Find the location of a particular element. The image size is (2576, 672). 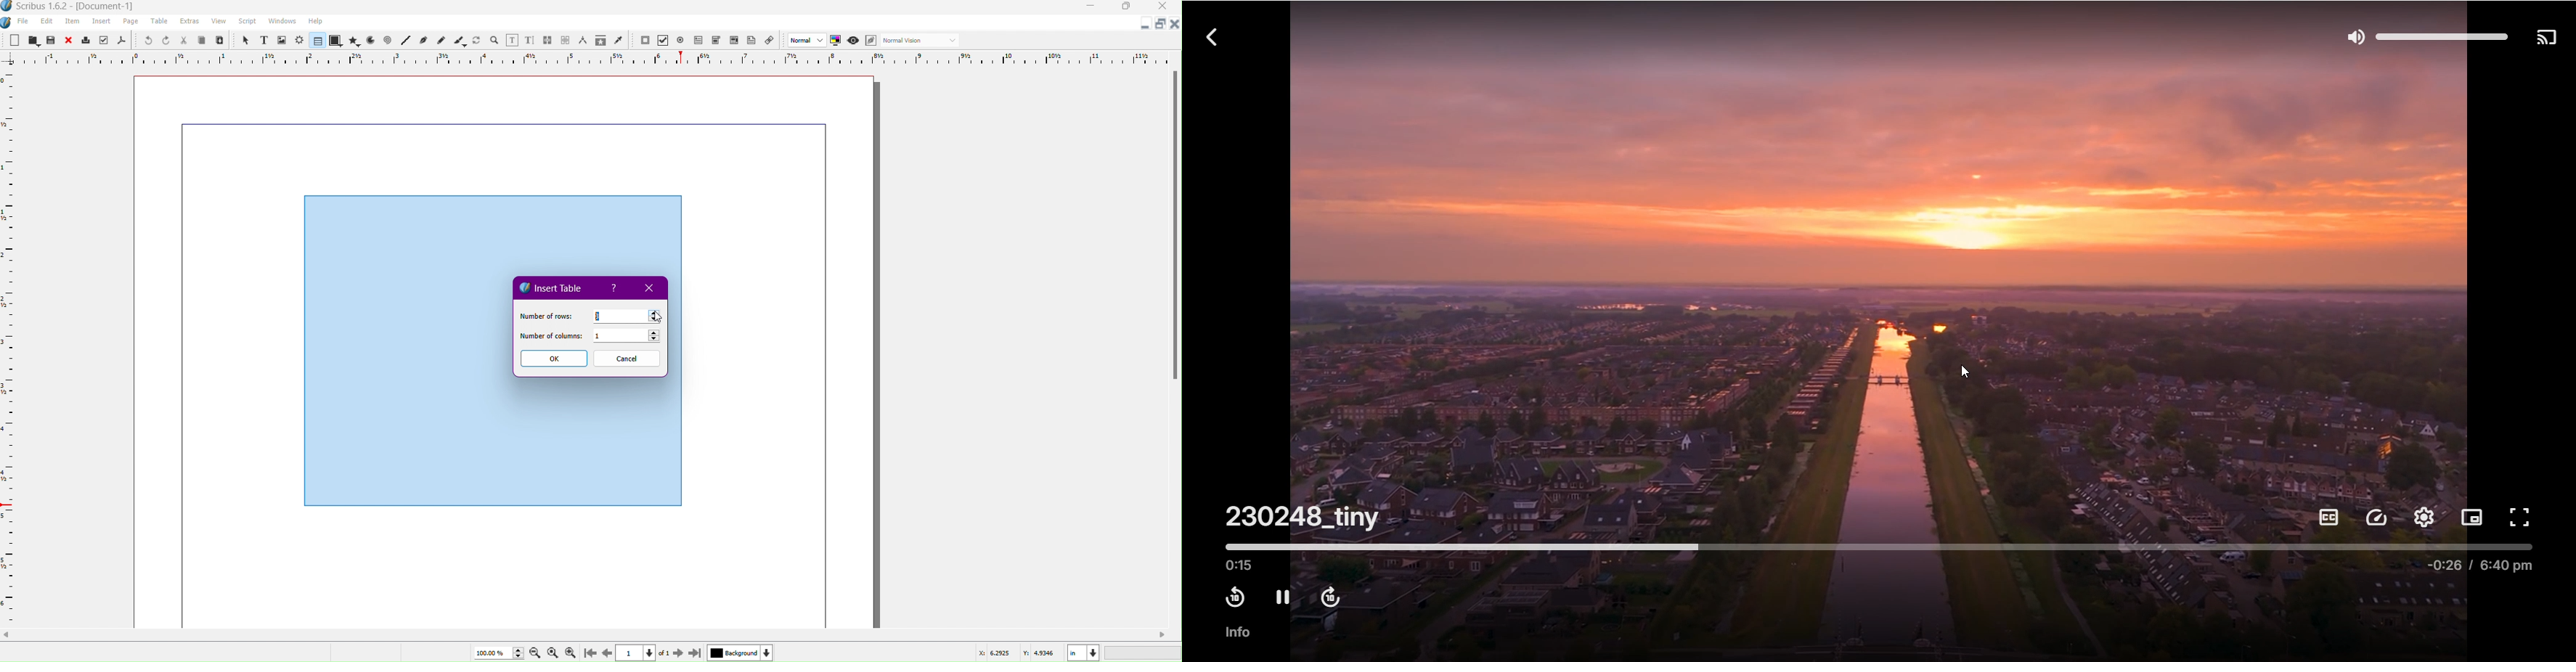

setting is located at coordinates (2424, 520).